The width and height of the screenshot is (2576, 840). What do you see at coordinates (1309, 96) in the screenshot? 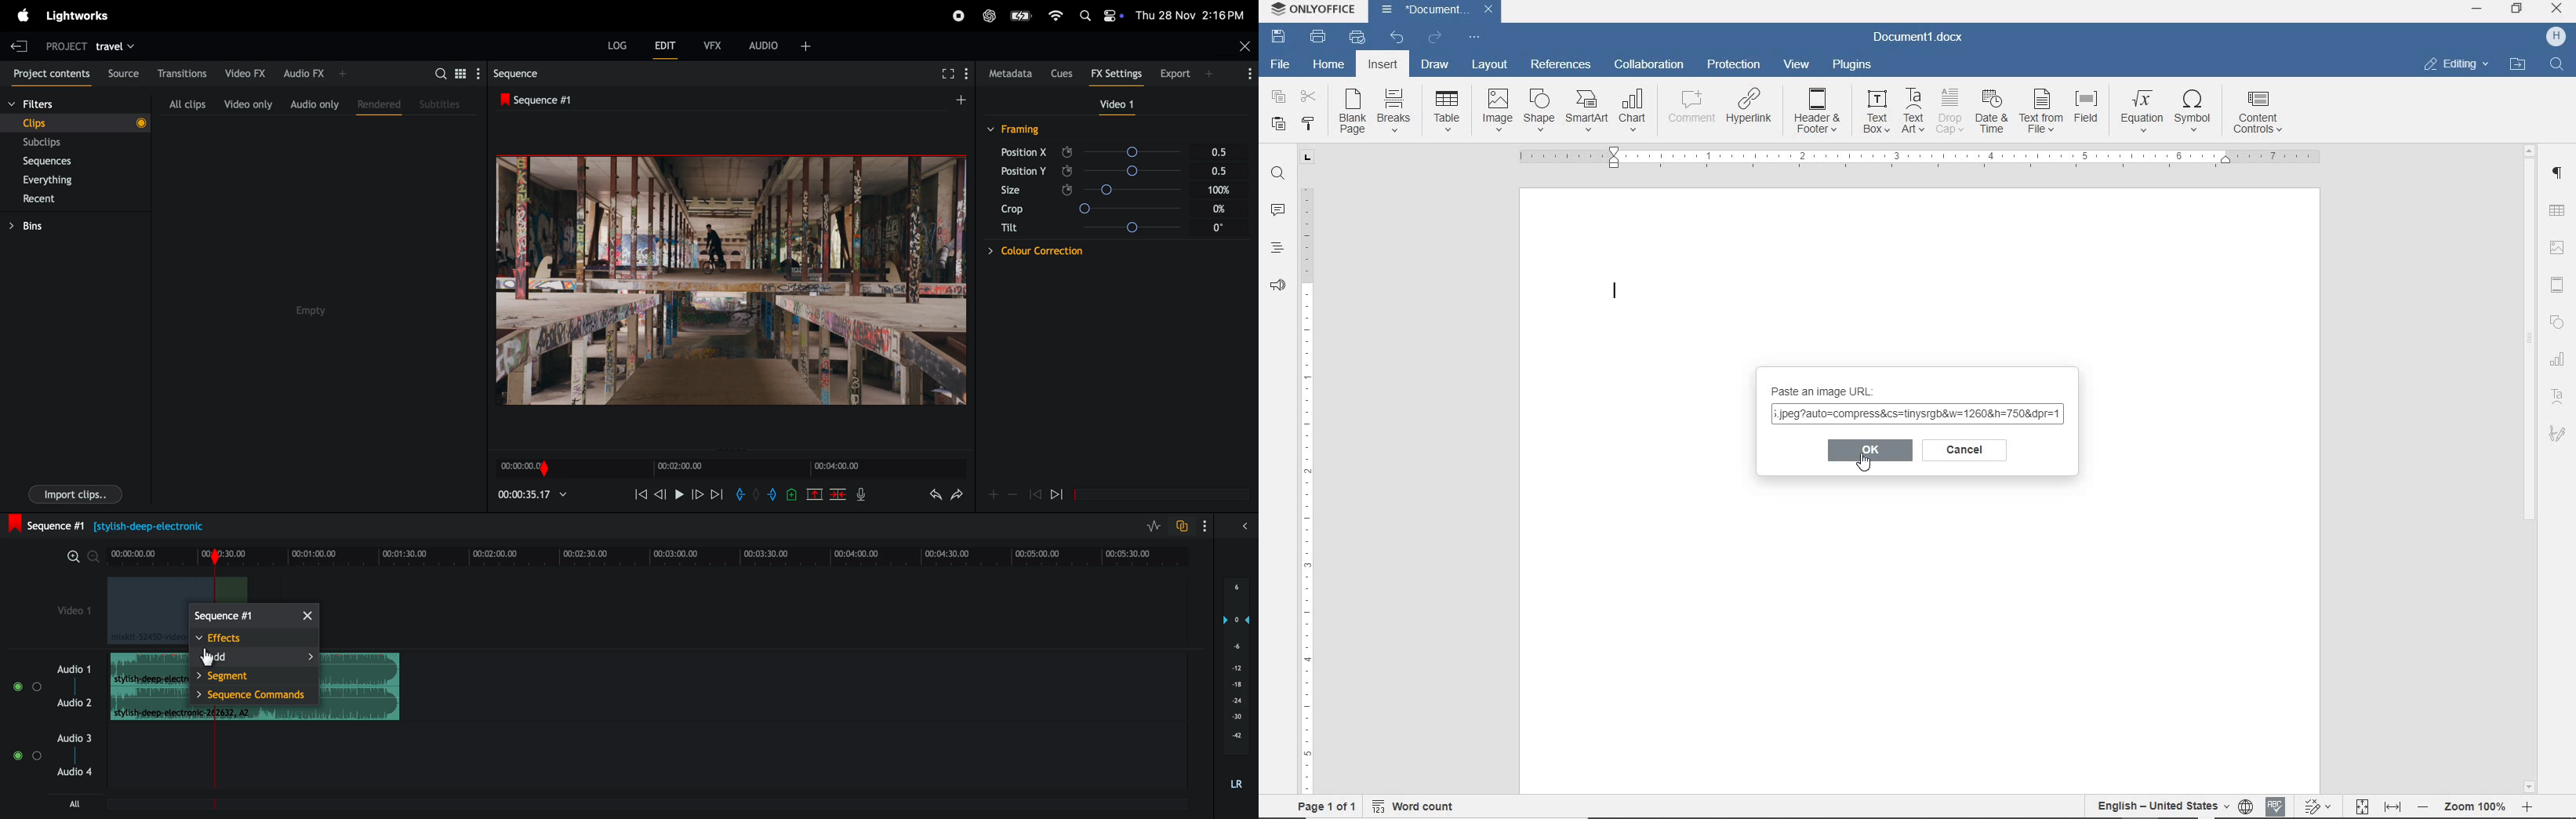
I see `cut` at bounding box center [1309, 96].